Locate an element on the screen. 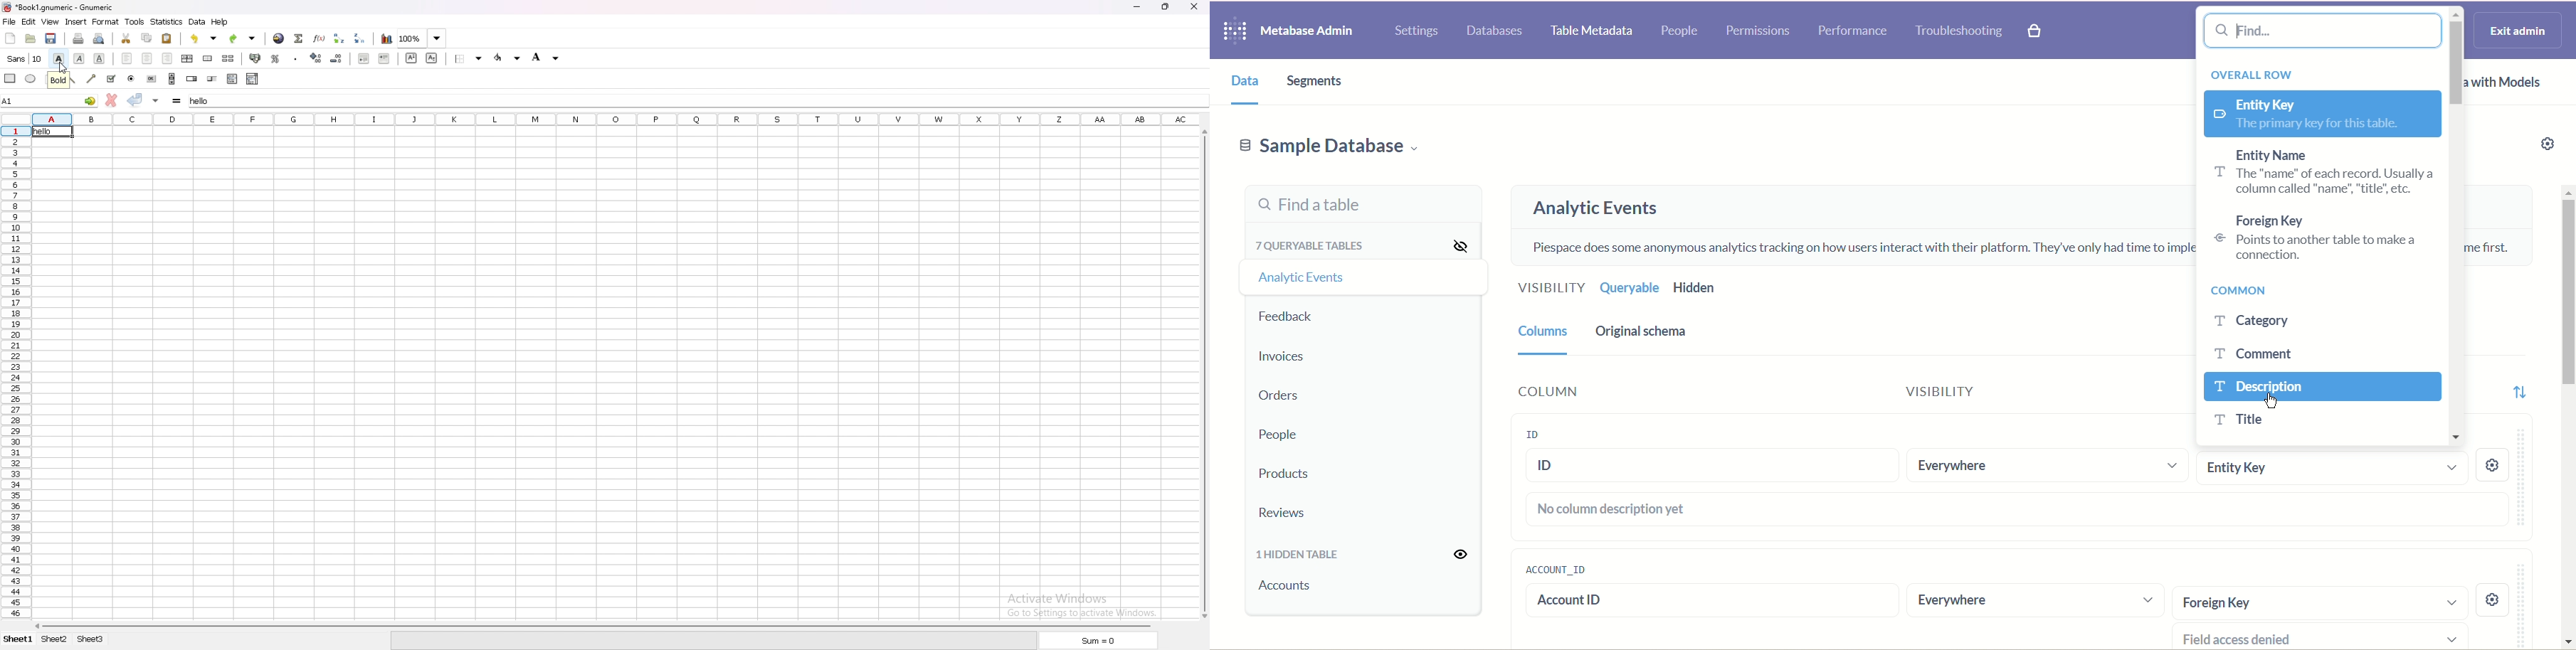 The height and width of the screenshot is (672, 2576). hello is located at coordinates (53, 131).